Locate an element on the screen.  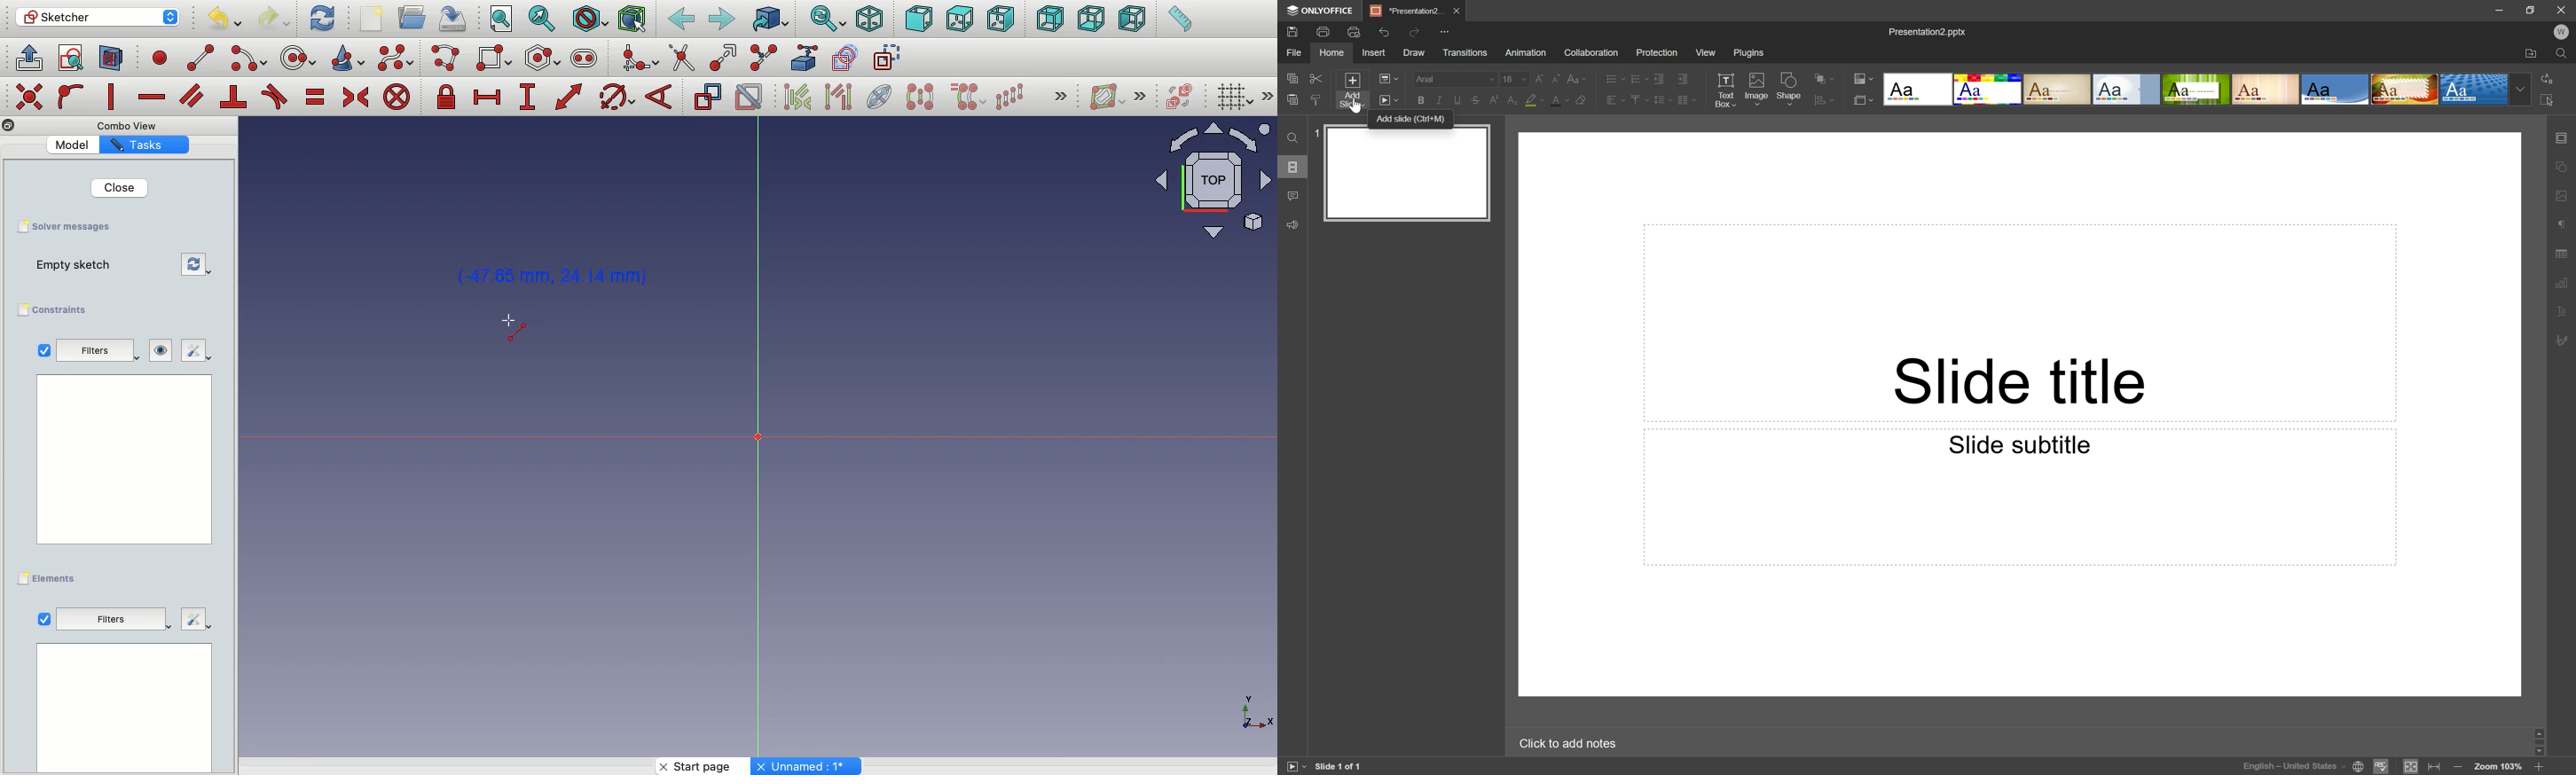
Numbering is located at coordinates (1638, 77).